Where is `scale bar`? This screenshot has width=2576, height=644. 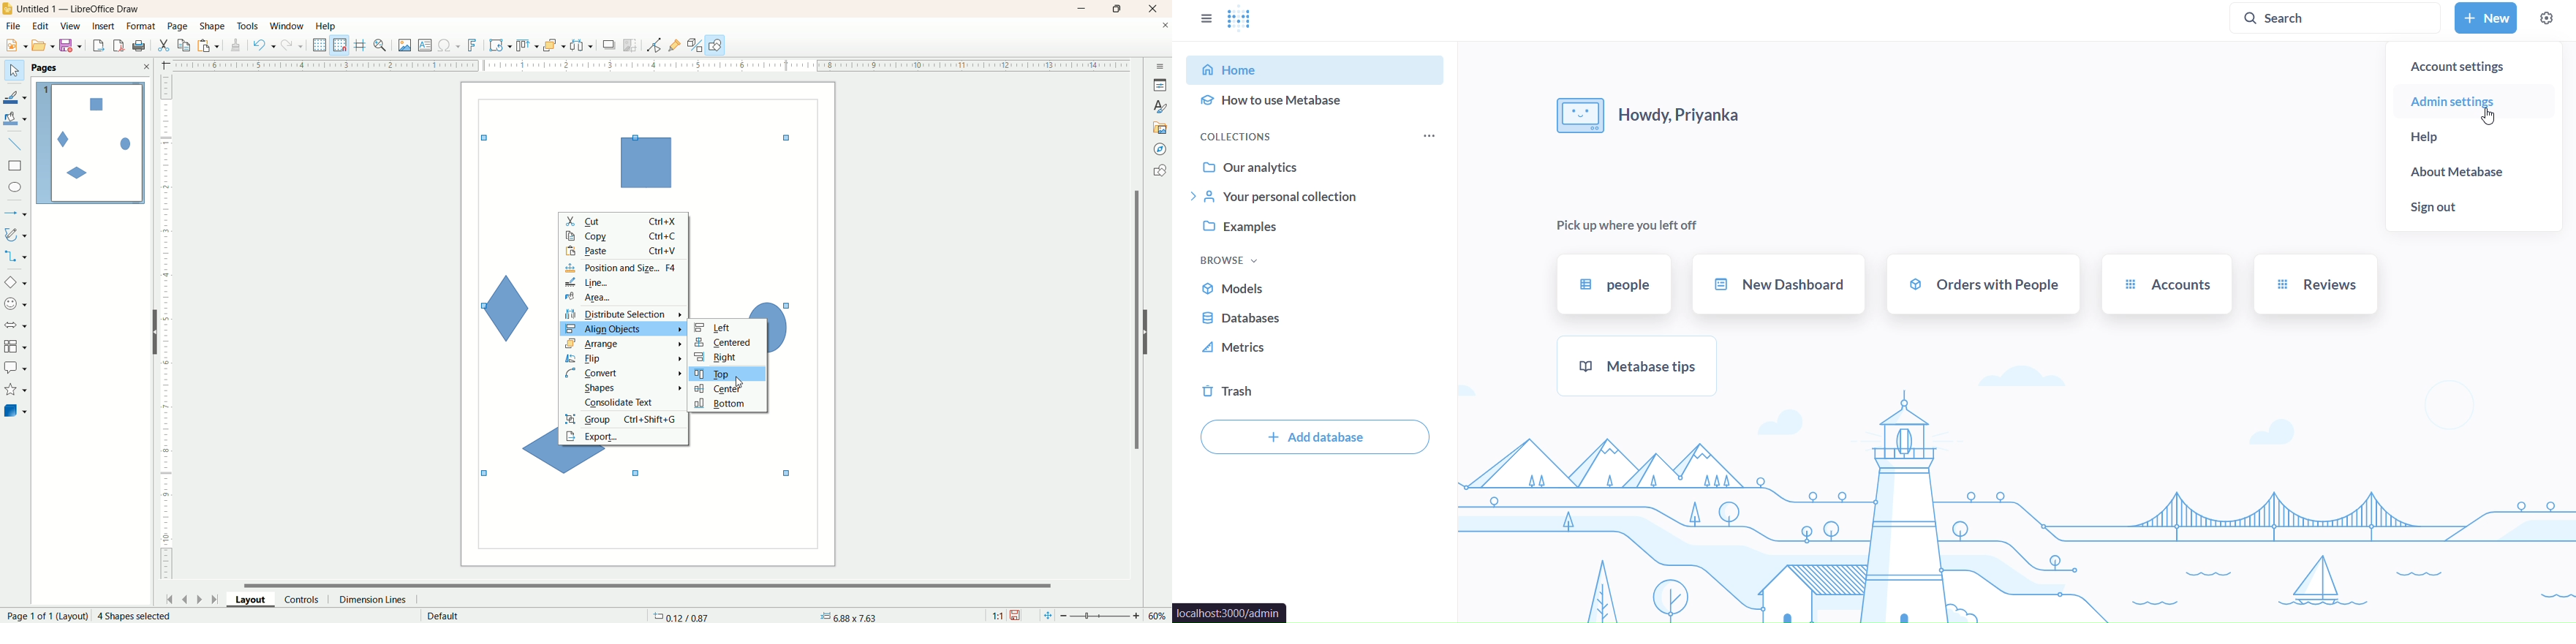
scale bar is located at coordinates (643, 64).